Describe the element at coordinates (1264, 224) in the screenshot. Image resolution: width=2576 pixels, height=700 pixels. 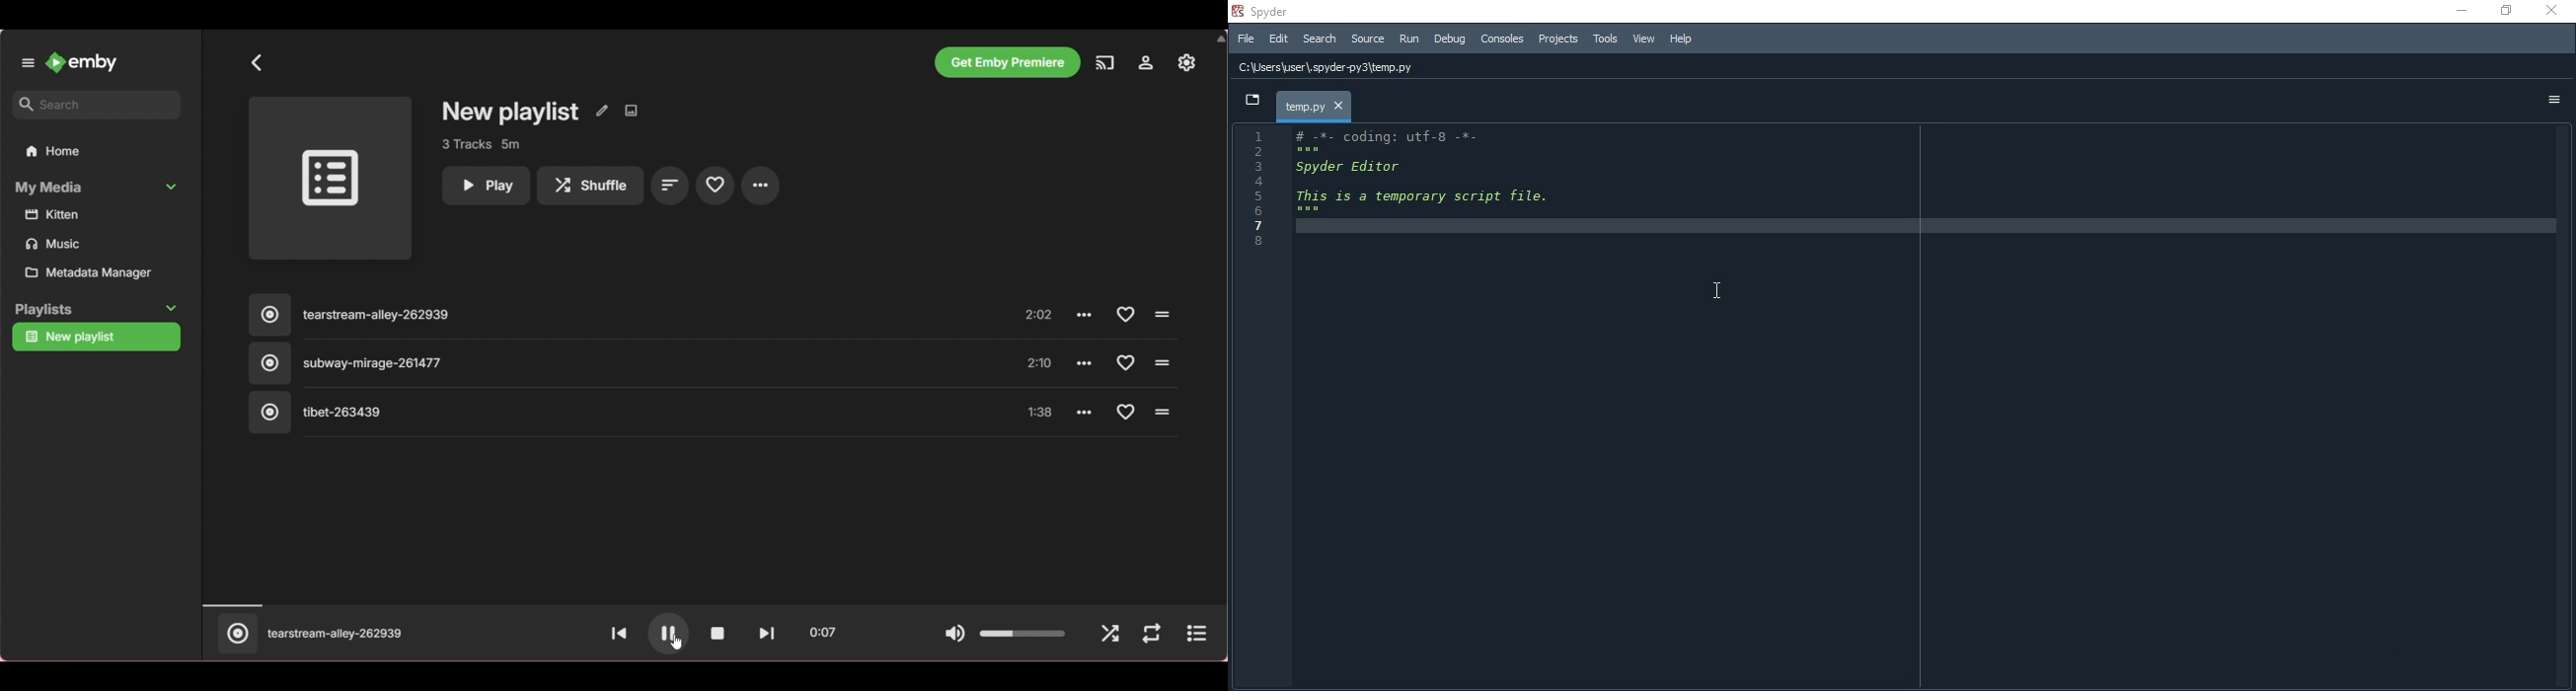
I see `7` at that location.